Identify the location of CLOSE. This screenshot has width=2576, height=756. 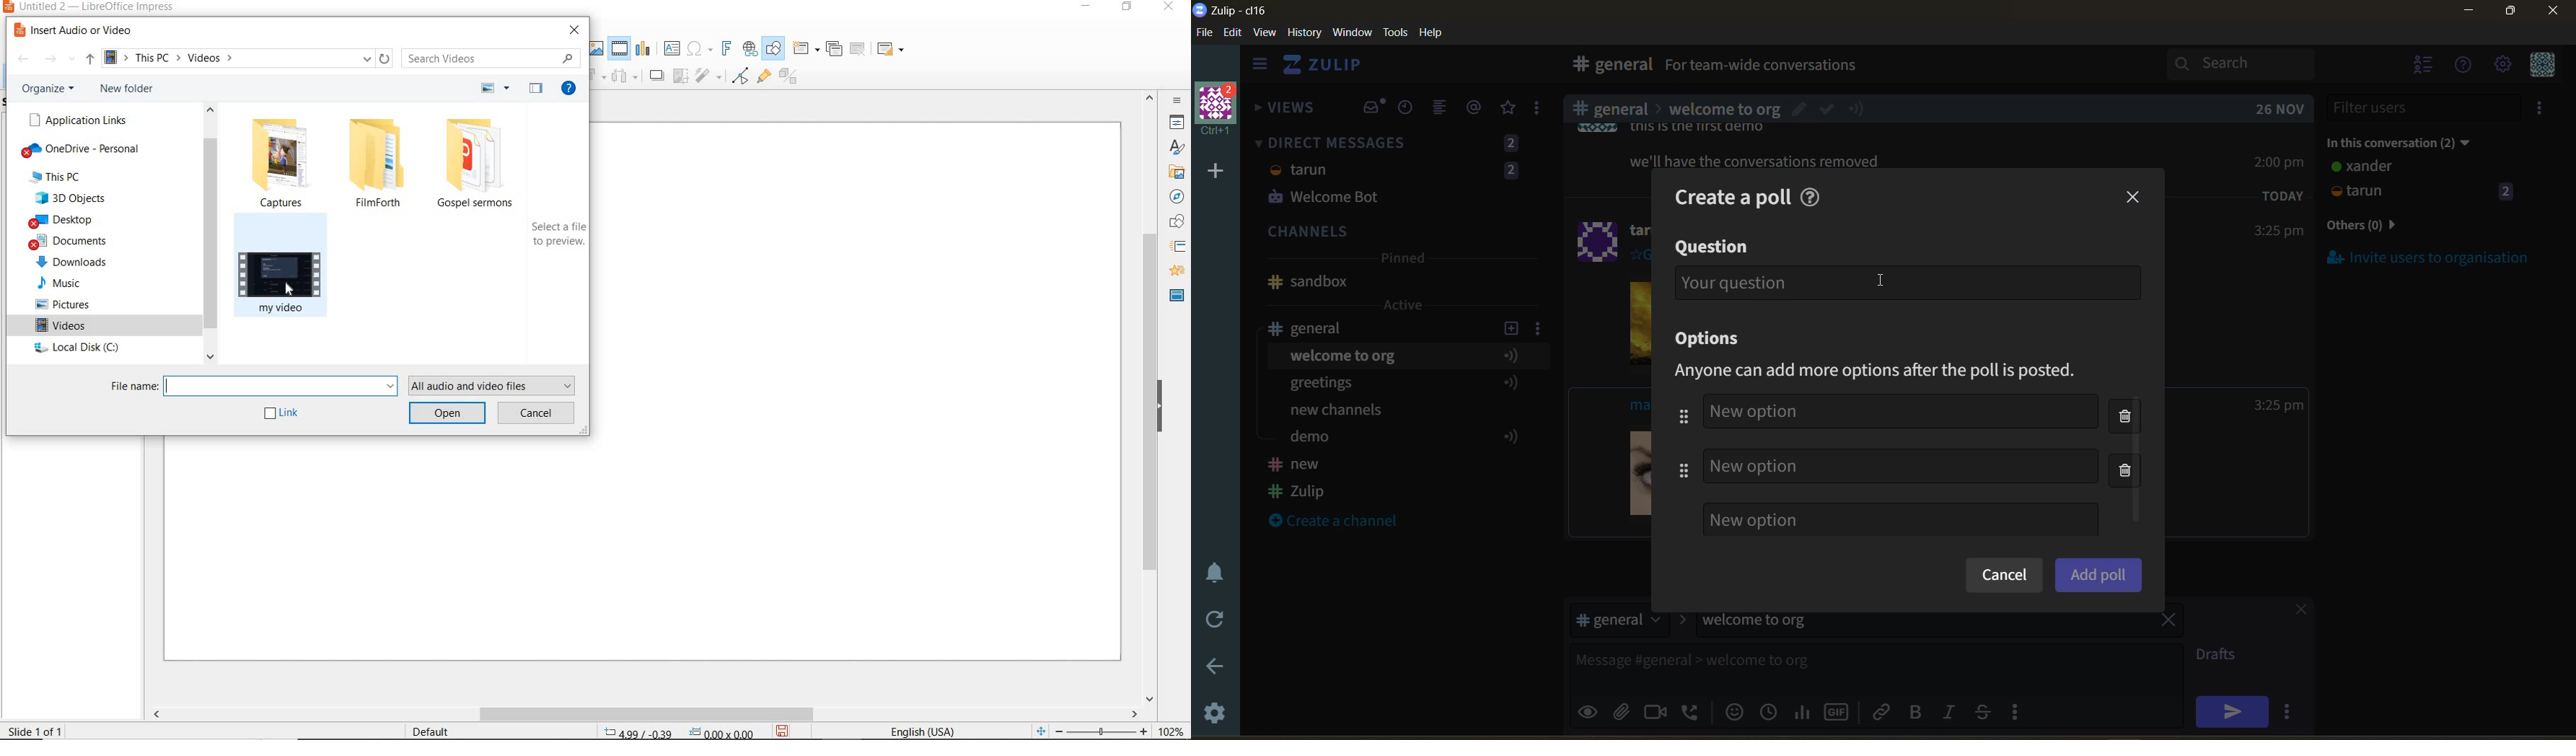
(574, 29).